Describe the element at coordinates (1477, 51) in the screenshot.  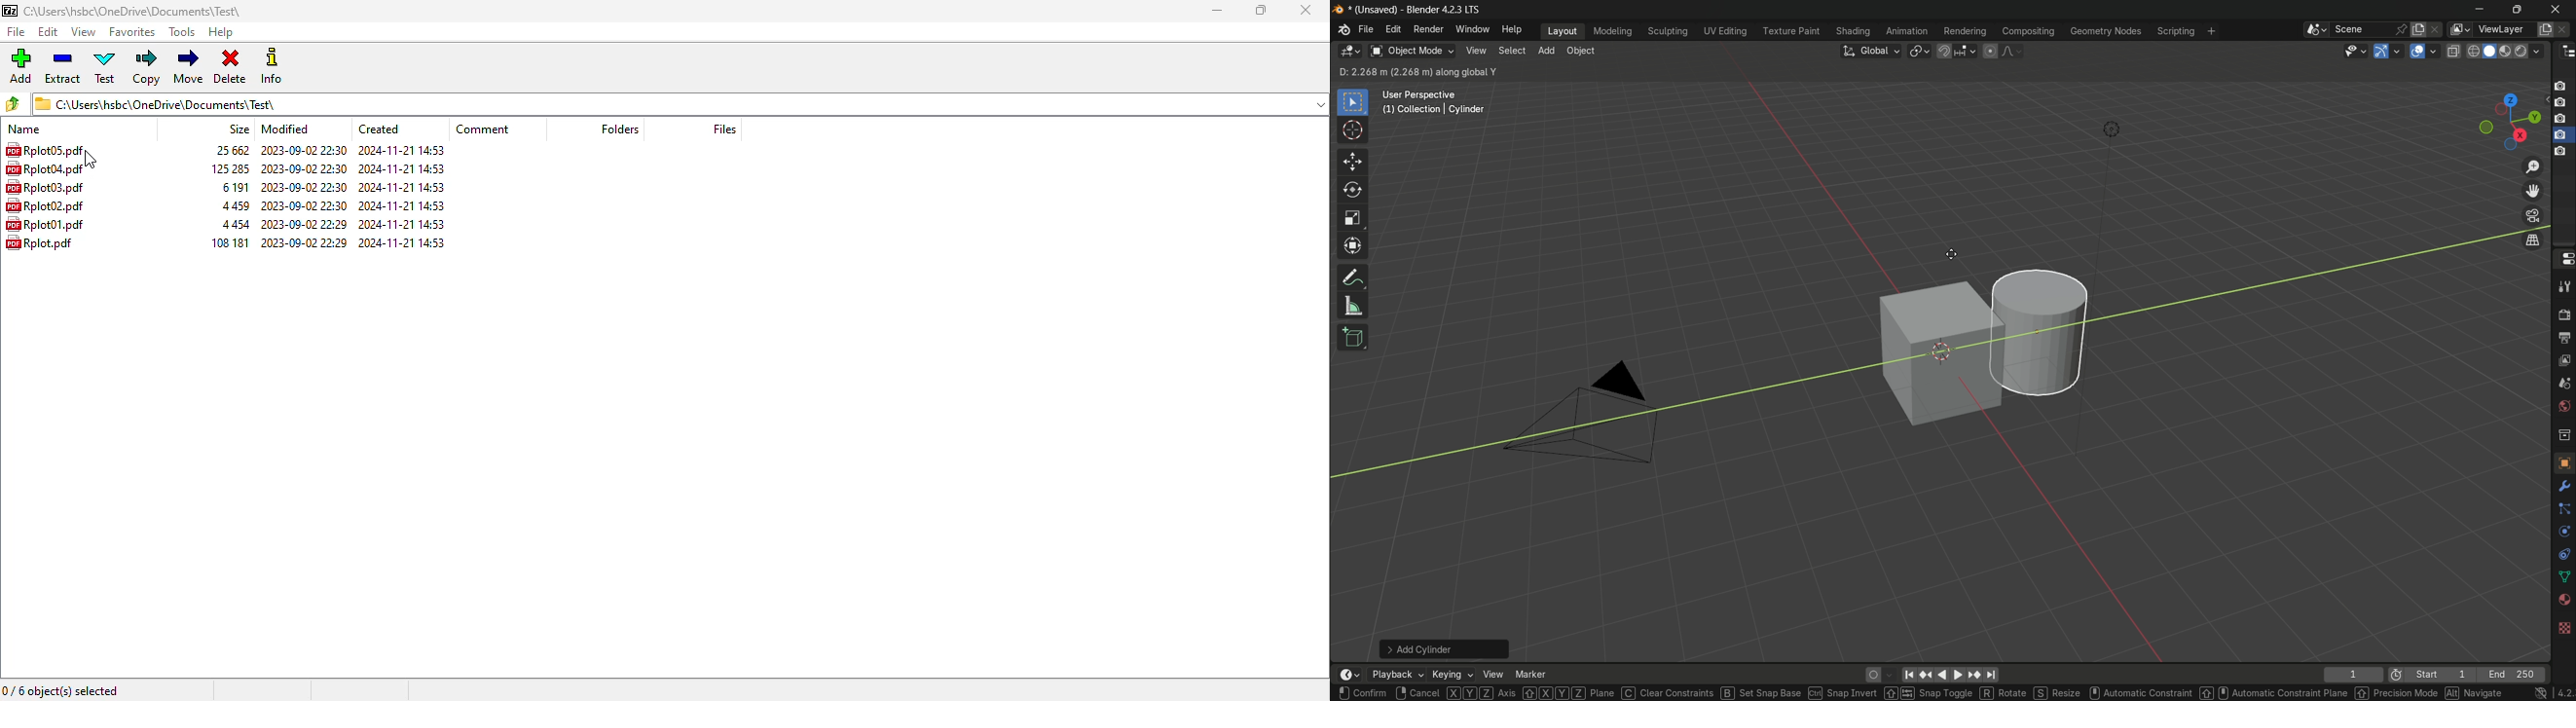
I see `view` at that location.